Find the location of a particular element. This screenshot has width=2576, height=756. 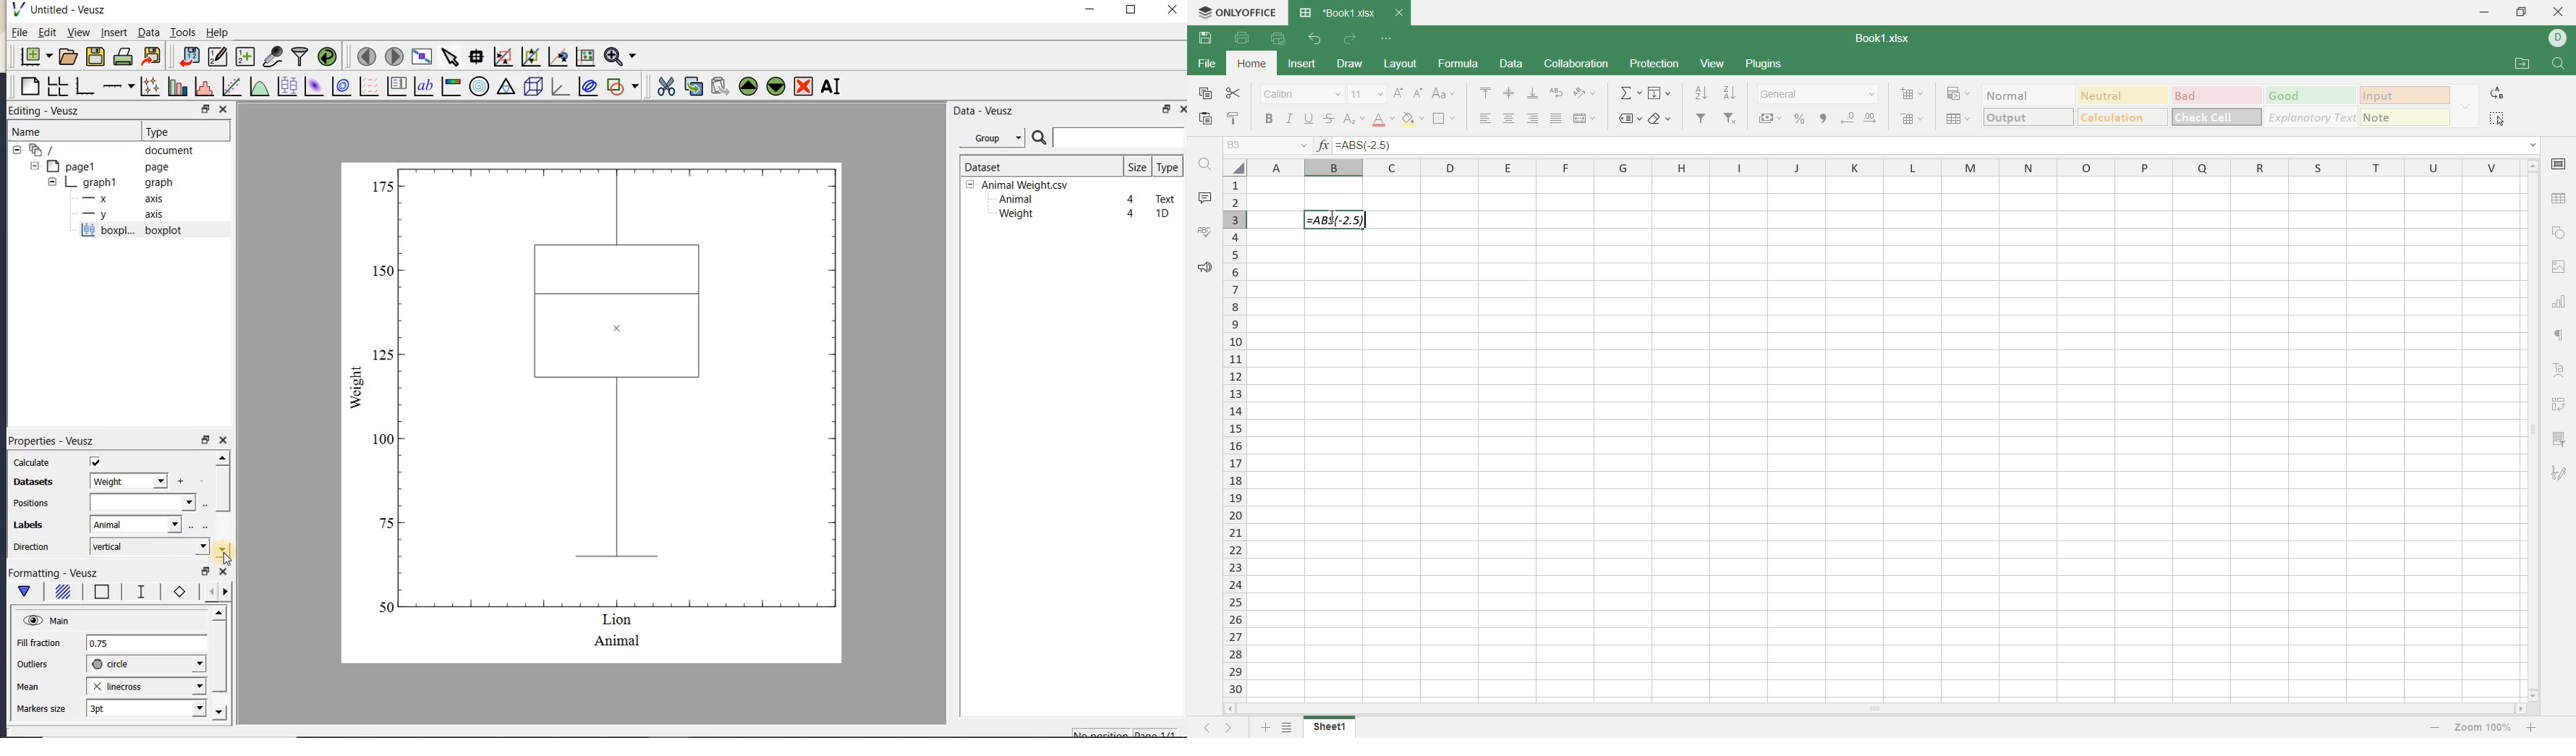

undo is located at coordinates (1316, 38).